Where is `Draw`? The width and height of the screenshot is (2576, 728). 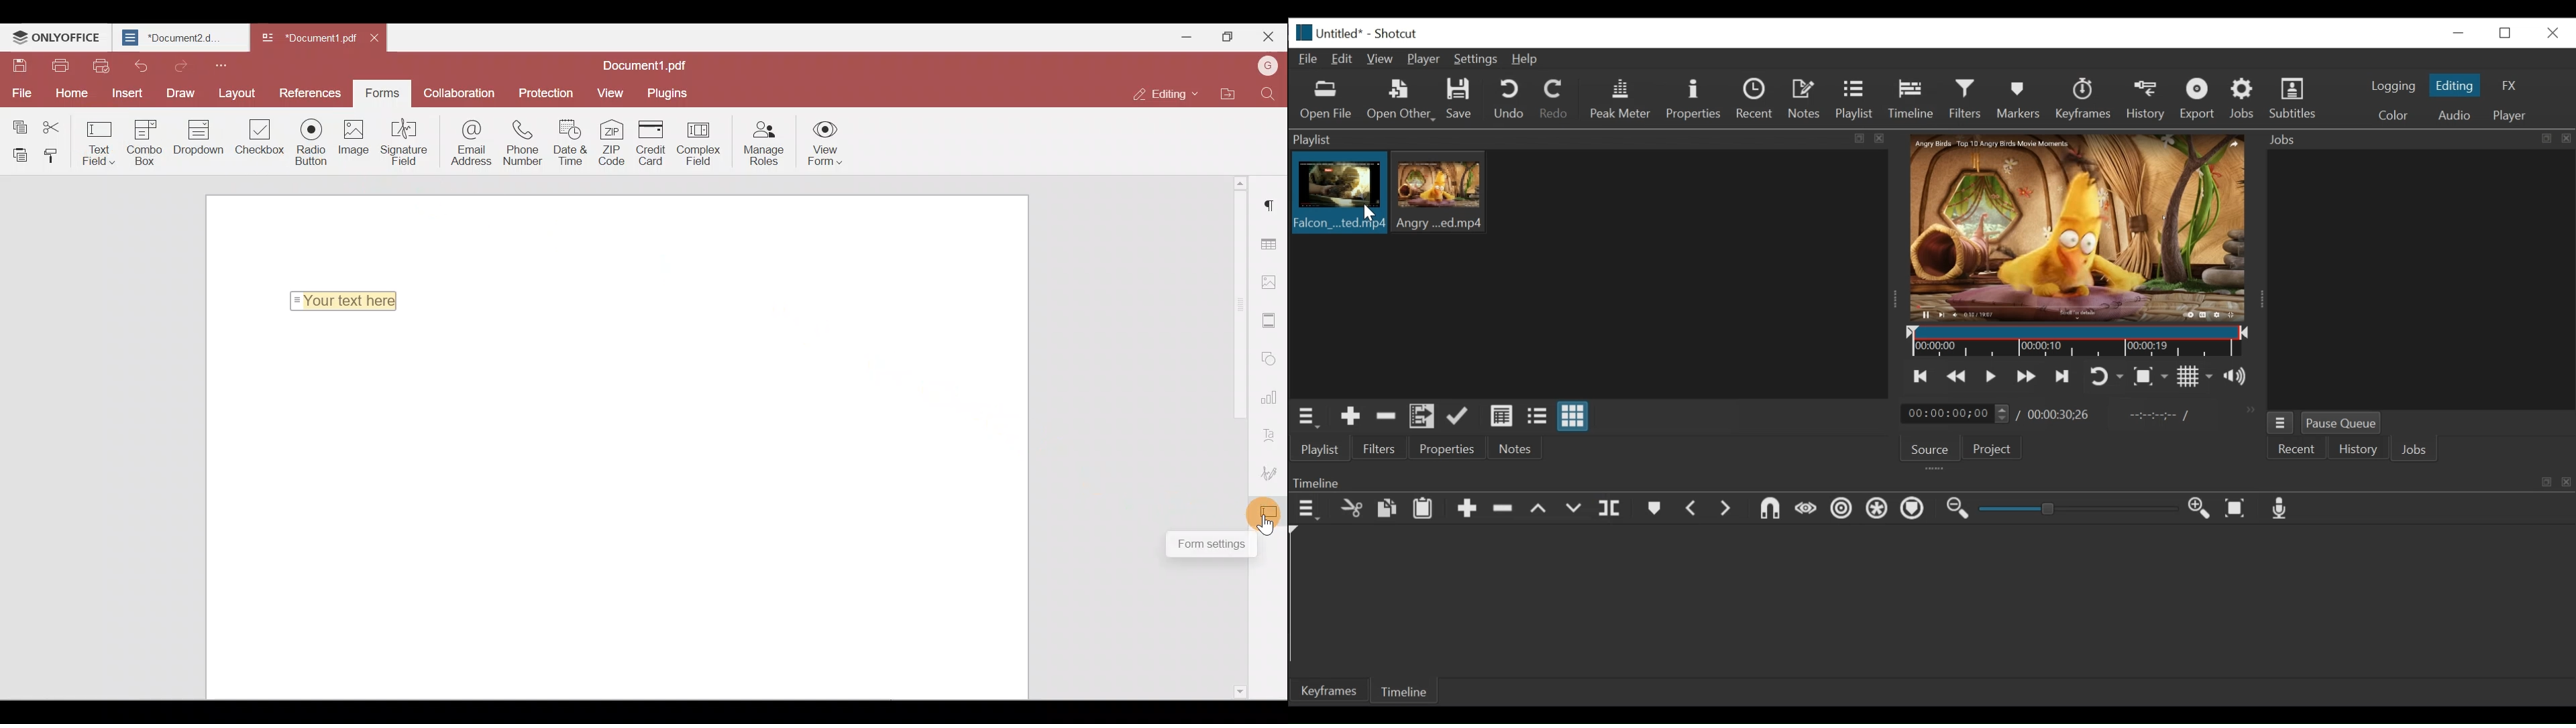 Draw is located at coordinates (176, 93).